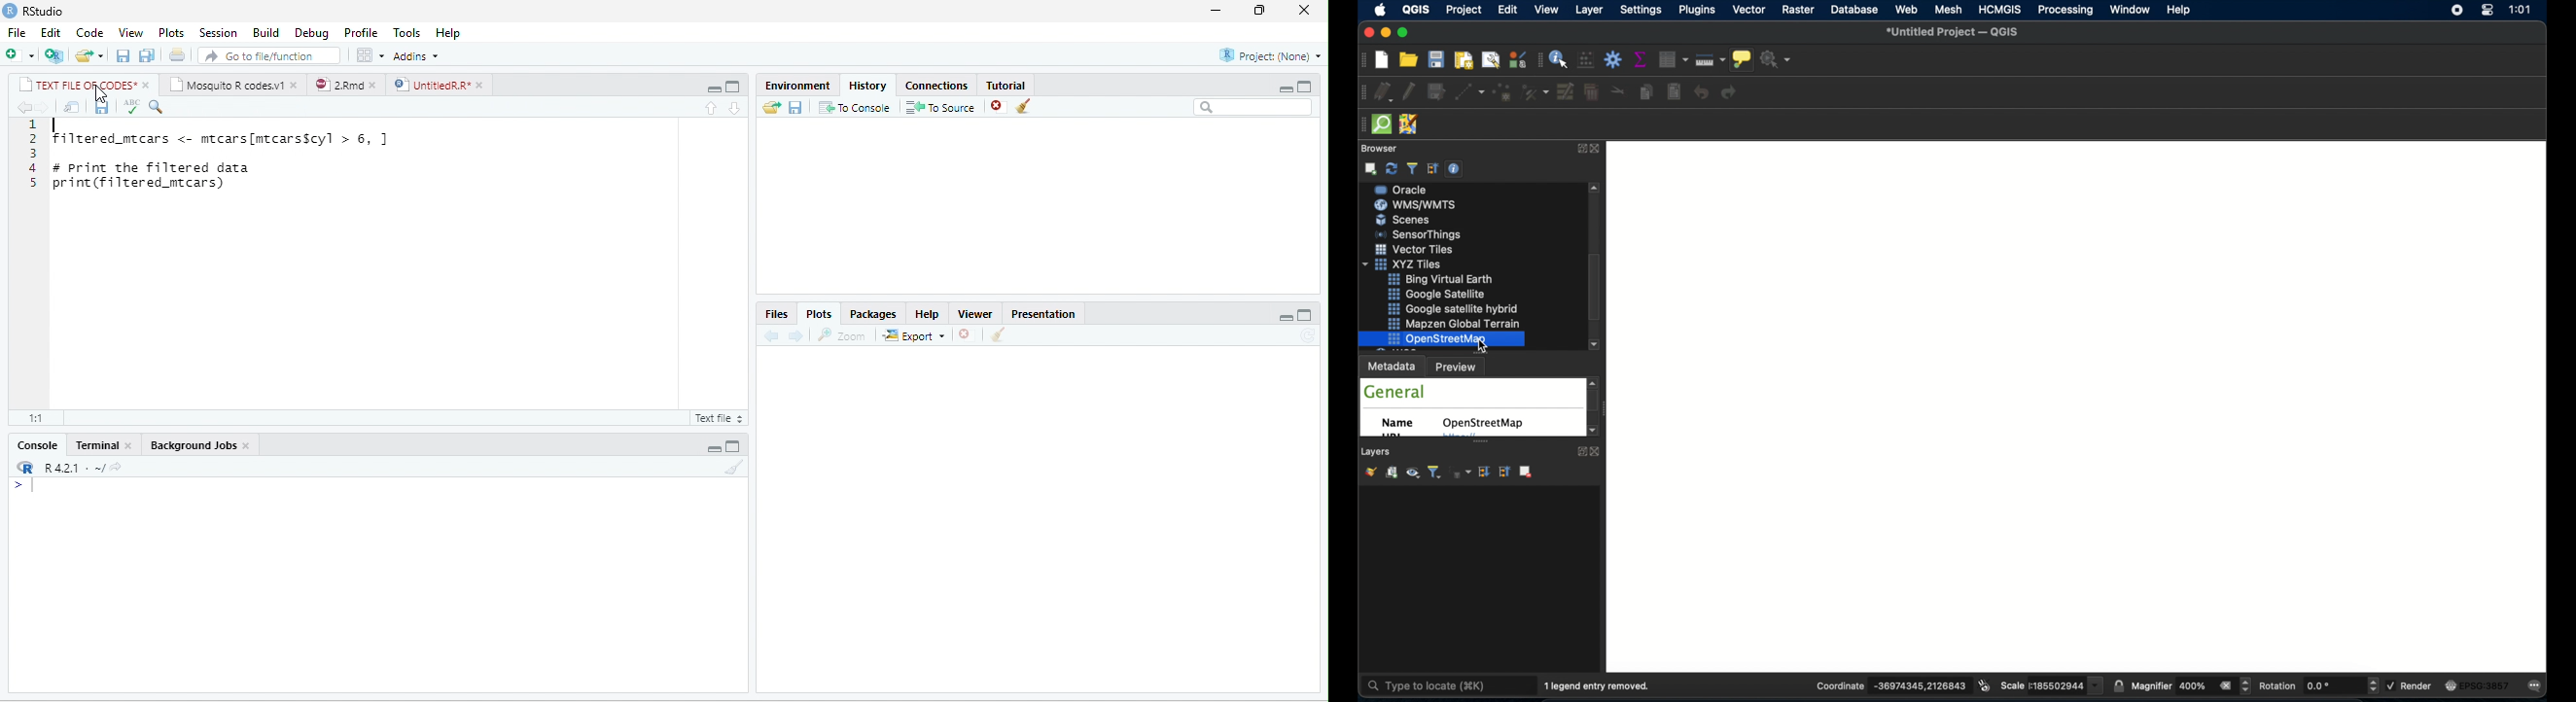 Image resolution: width=2576 pixels, height=728 pixels. Describe the element at coordinates (177, 54) in the screenshot. I see `print` at that location.